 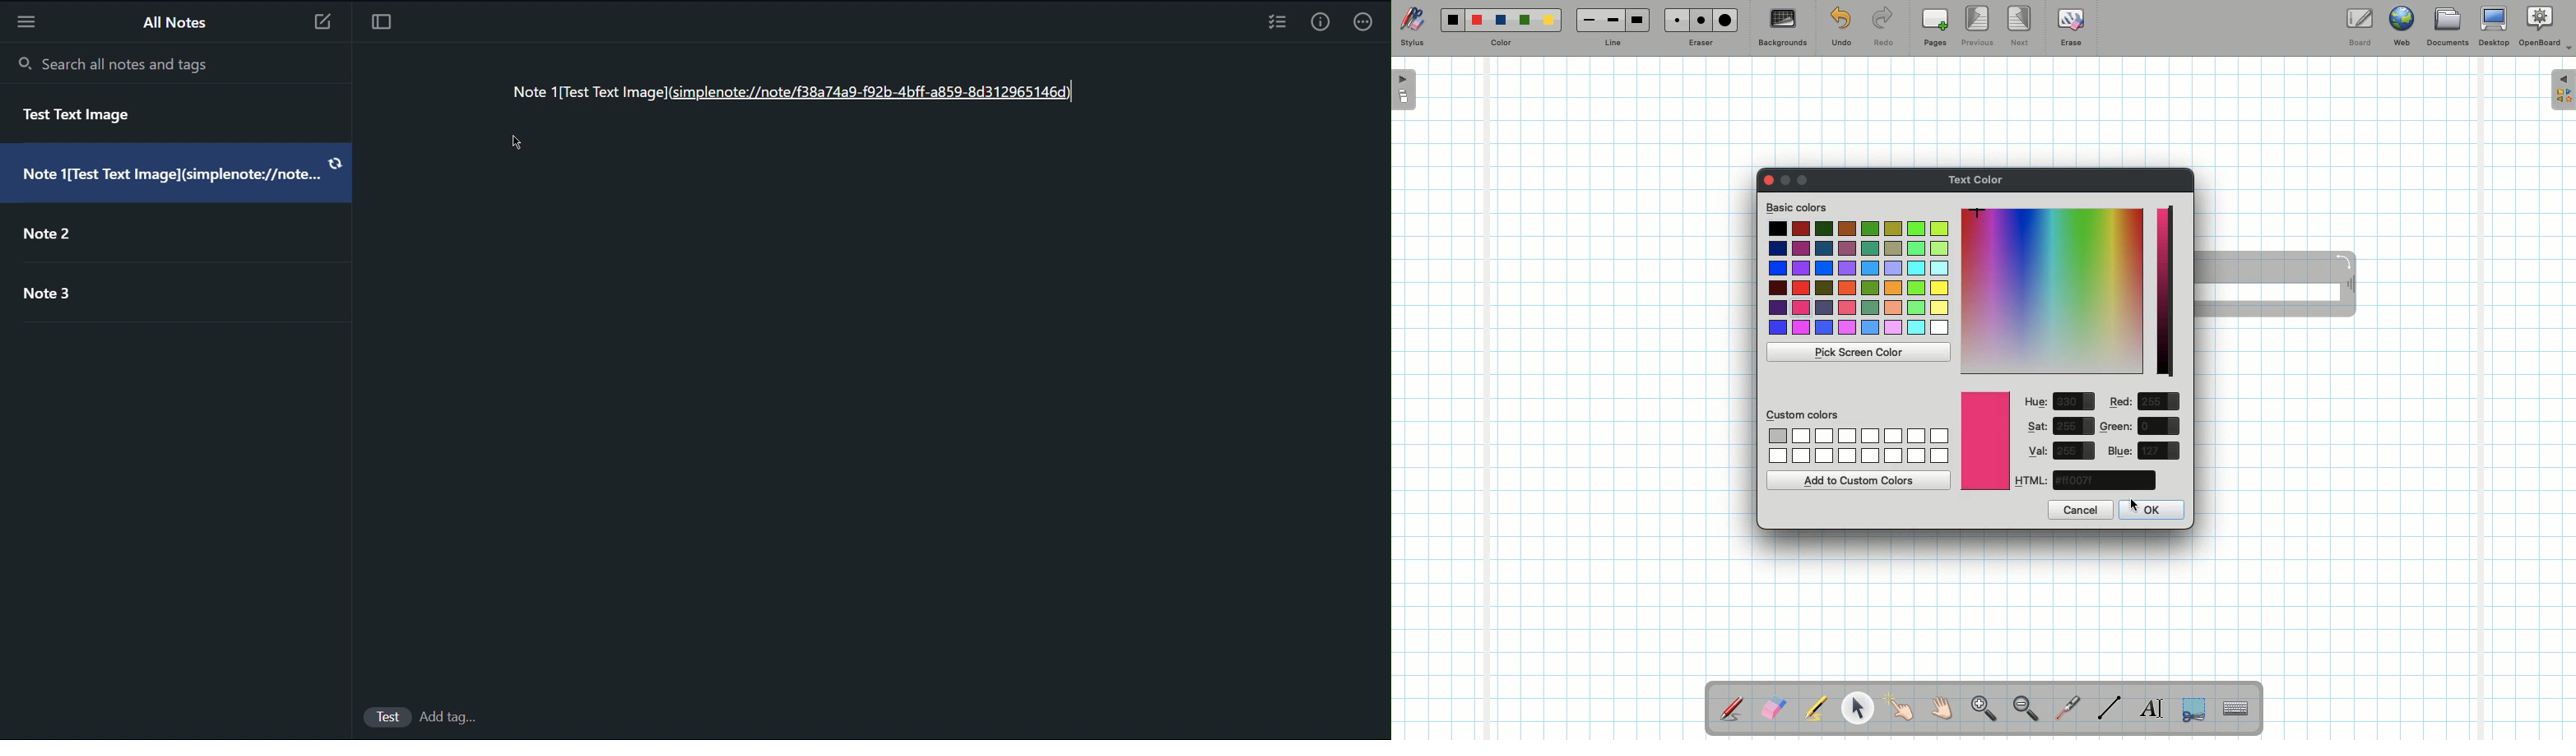 What do you see at coordinates (2563, 90) in the screenshot?
I see `Expand` at bounding box center [2563, 90].